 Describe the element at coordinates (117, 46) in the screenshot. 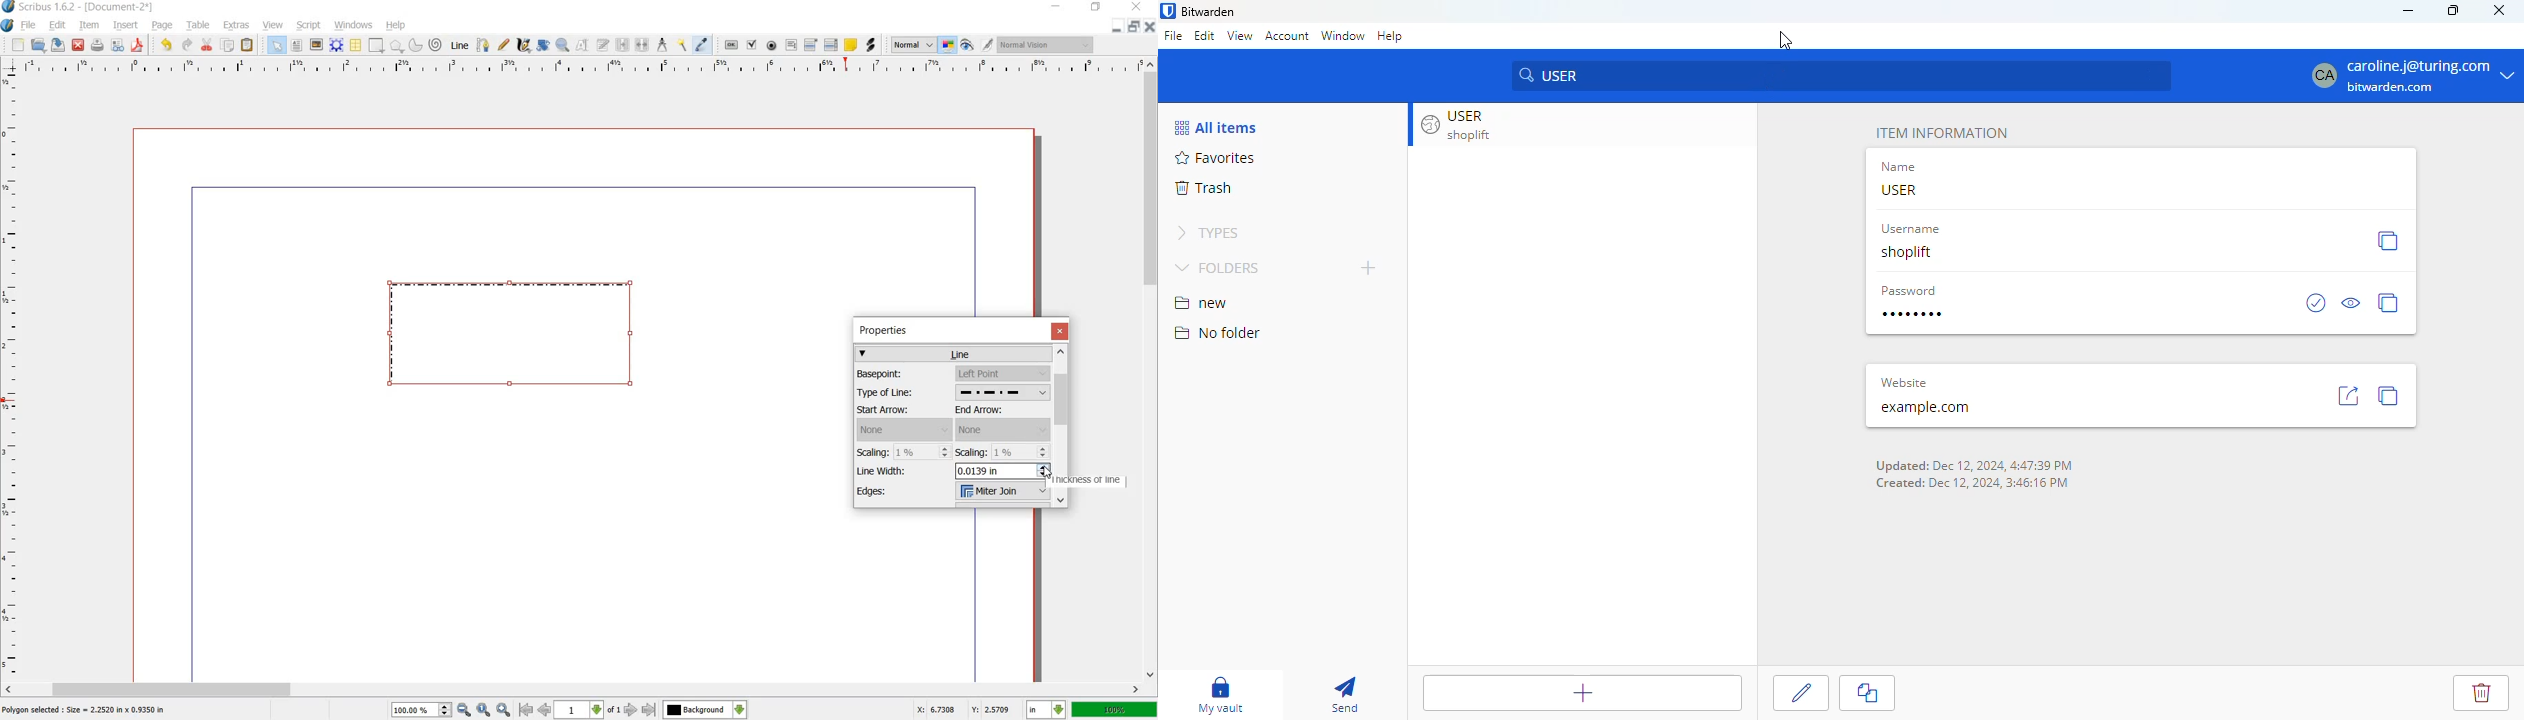

I see `PRFELIGHT VERIFIER` at that location.